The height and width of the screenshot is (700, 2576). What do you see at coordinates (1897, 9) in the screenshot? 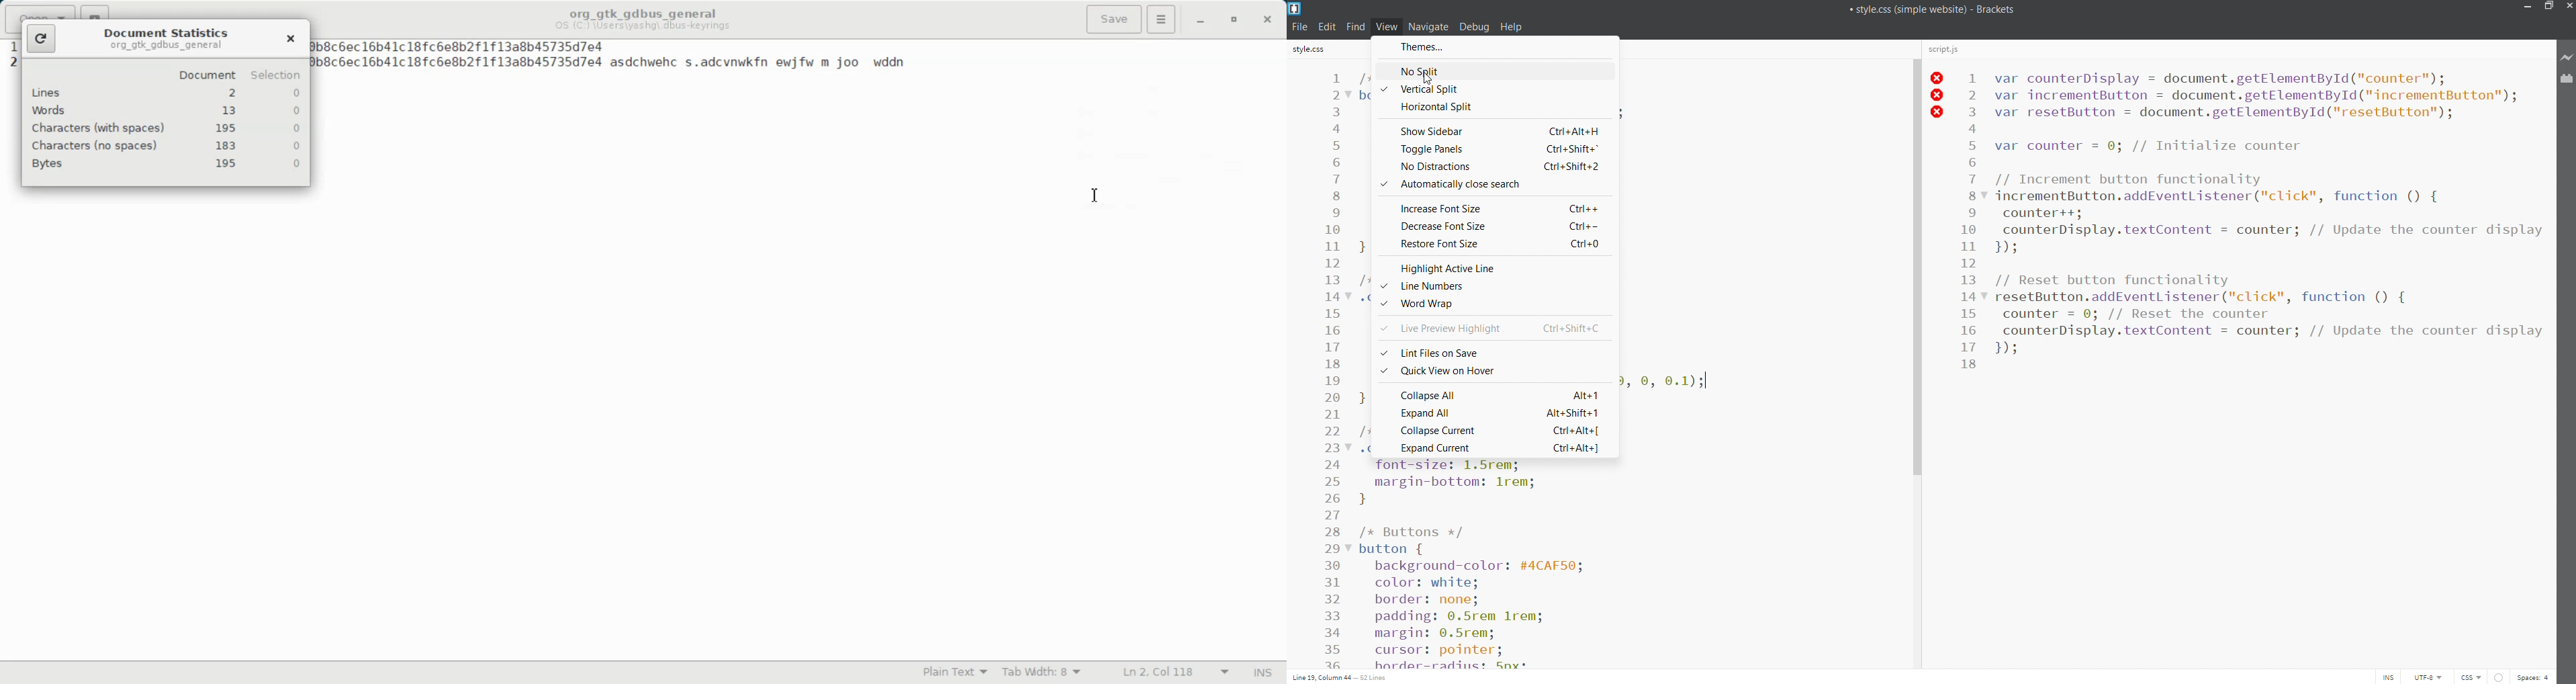
I see `title bar` at bounding box center [1897, 9].